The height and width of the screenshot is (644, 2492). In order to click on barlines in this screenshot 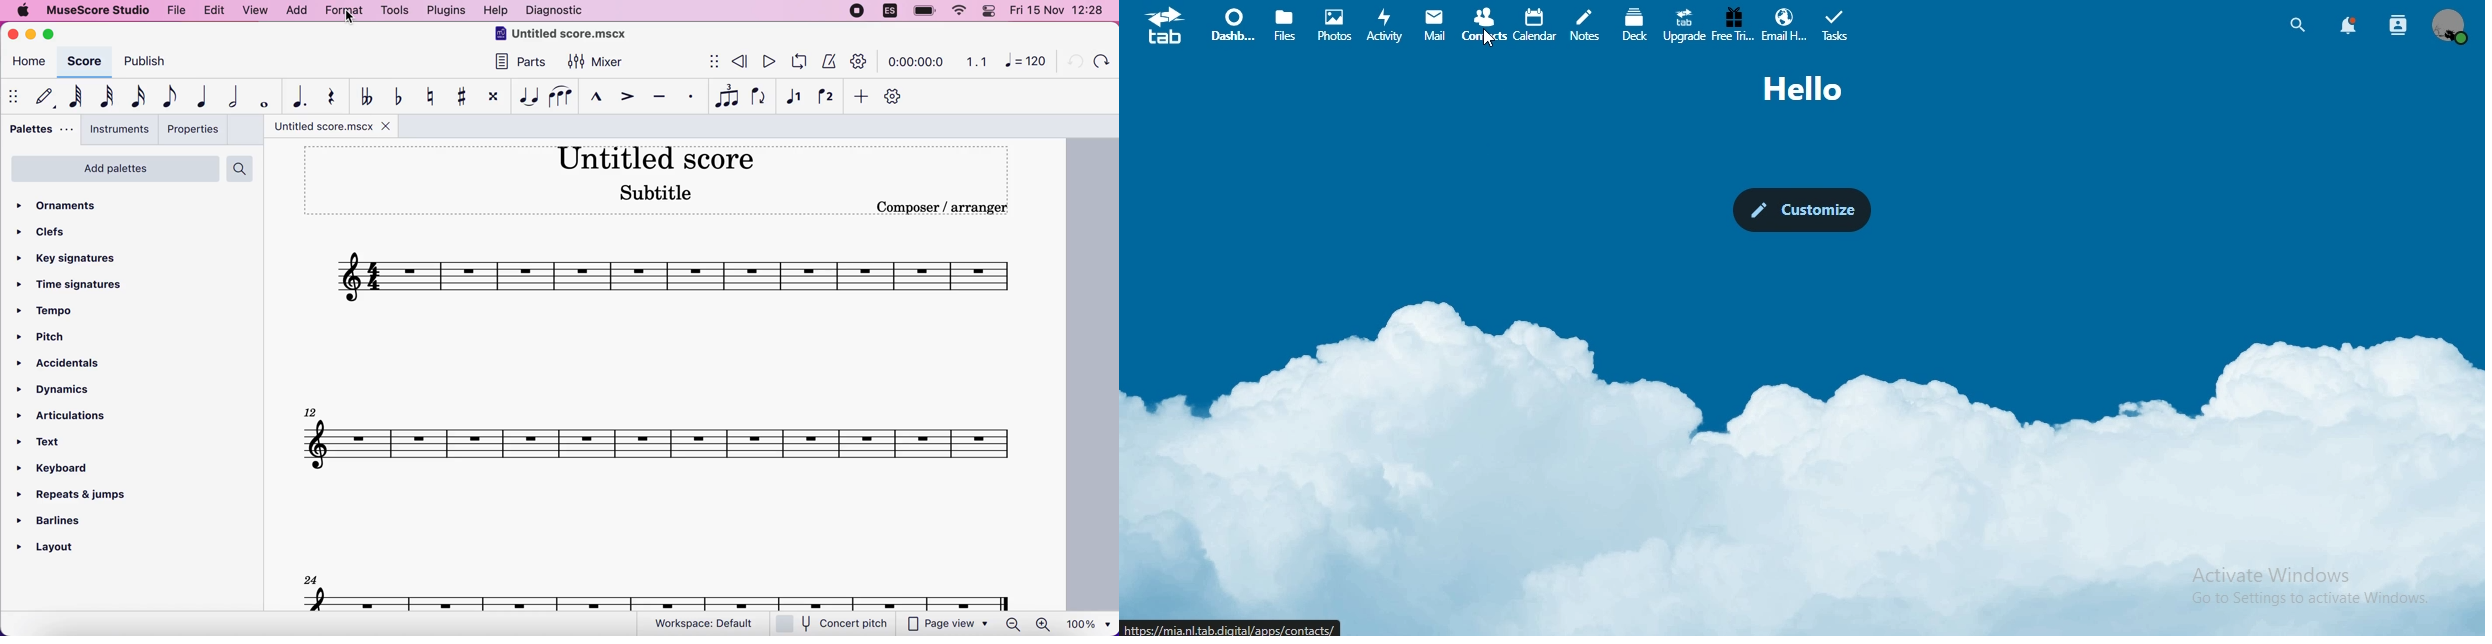, I will do `click(72, 517)`.